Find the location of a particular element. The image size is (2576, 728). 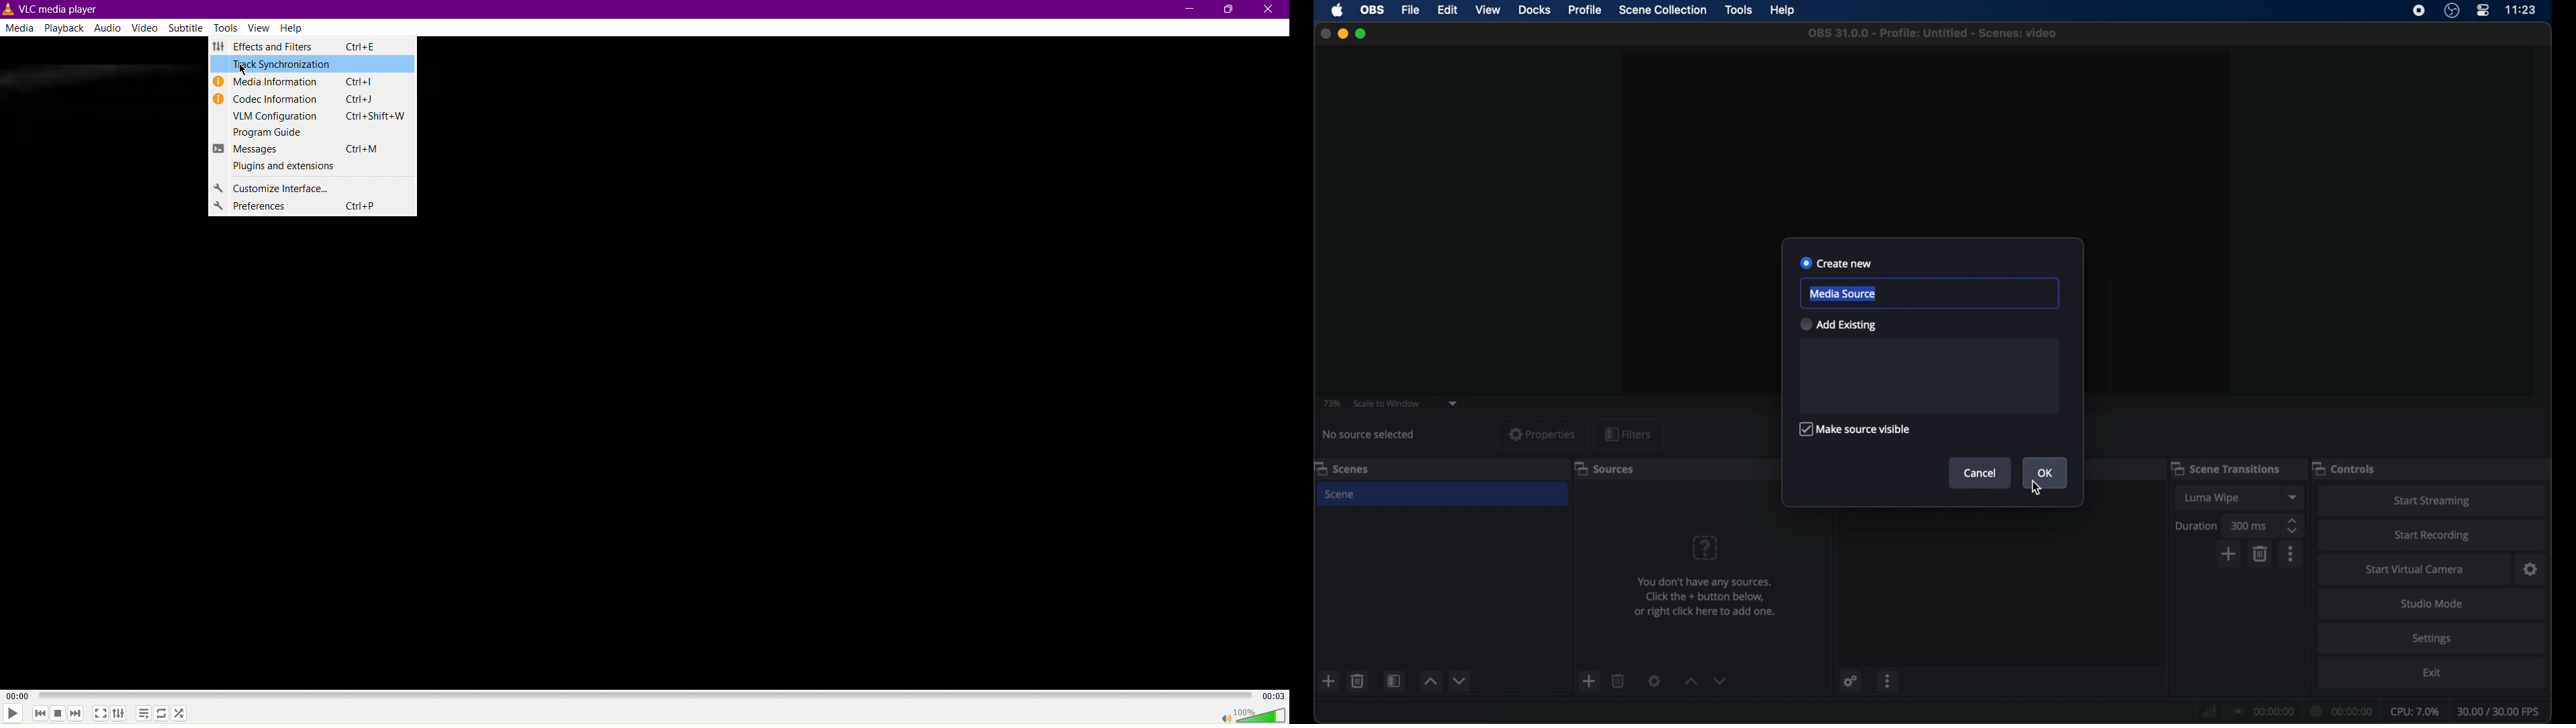

increment is located at coordinates (1430, 682).